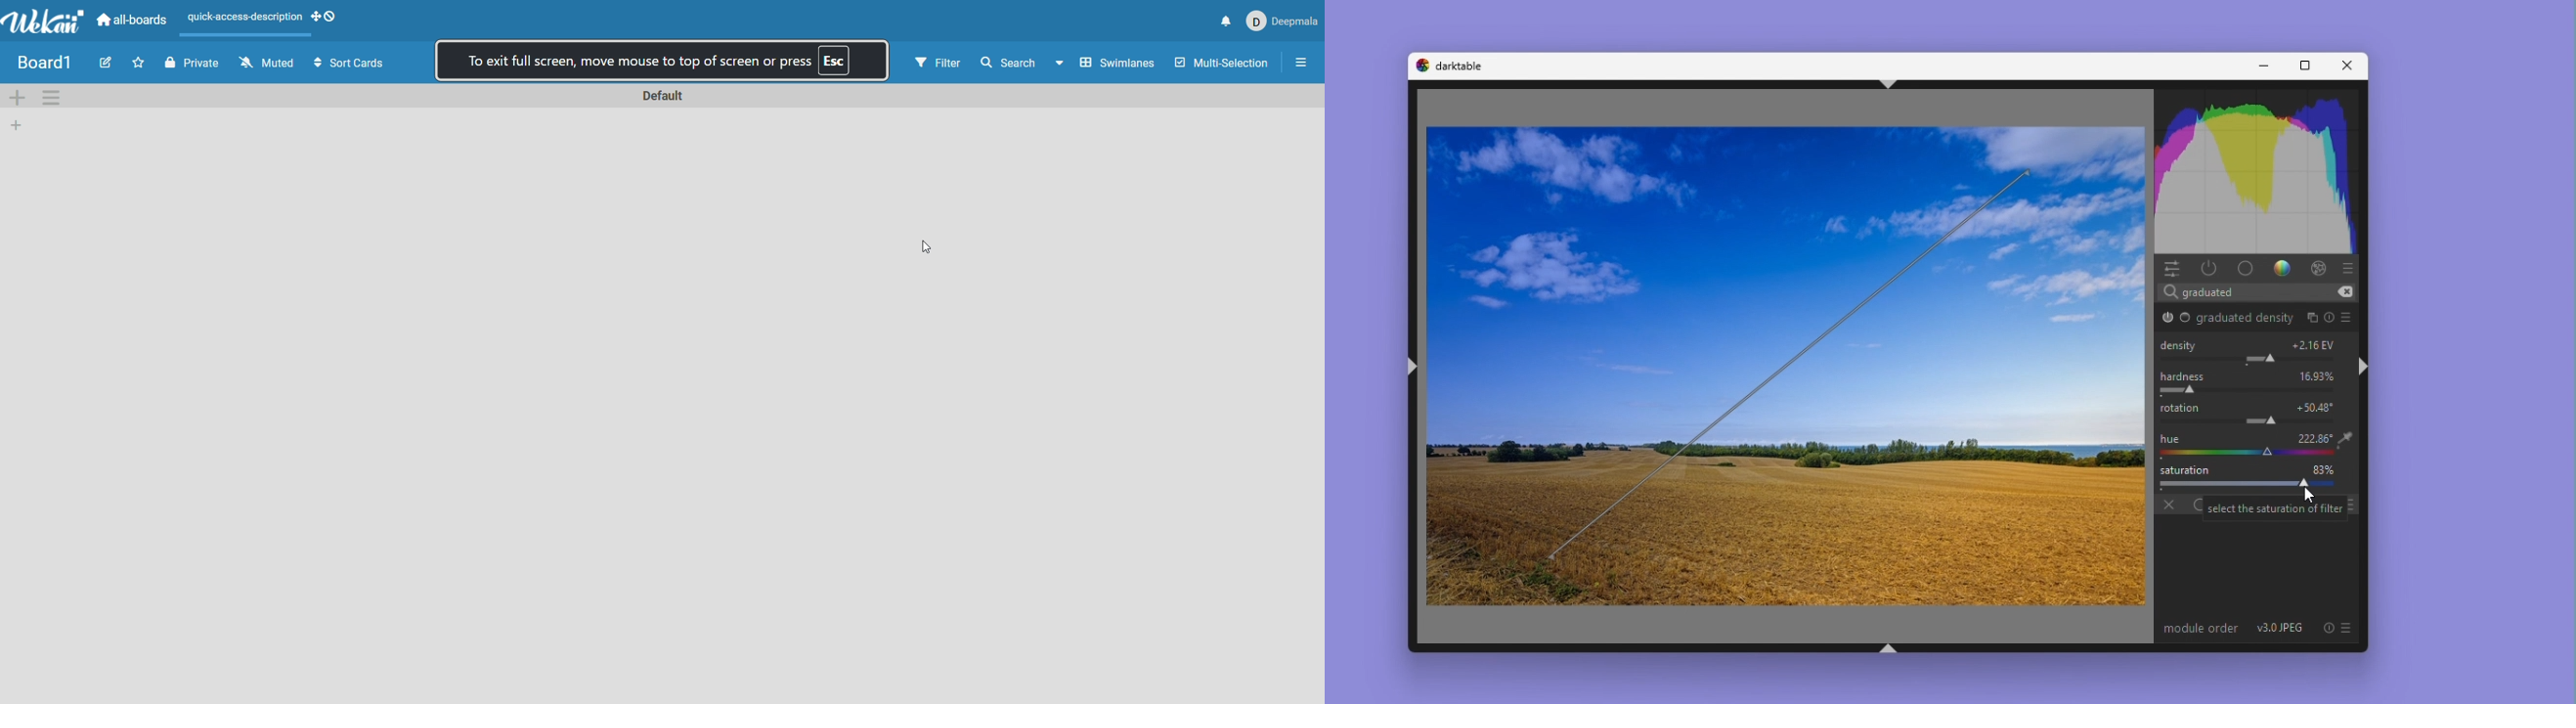  I want to click on Saturation, so click(2183, 470).